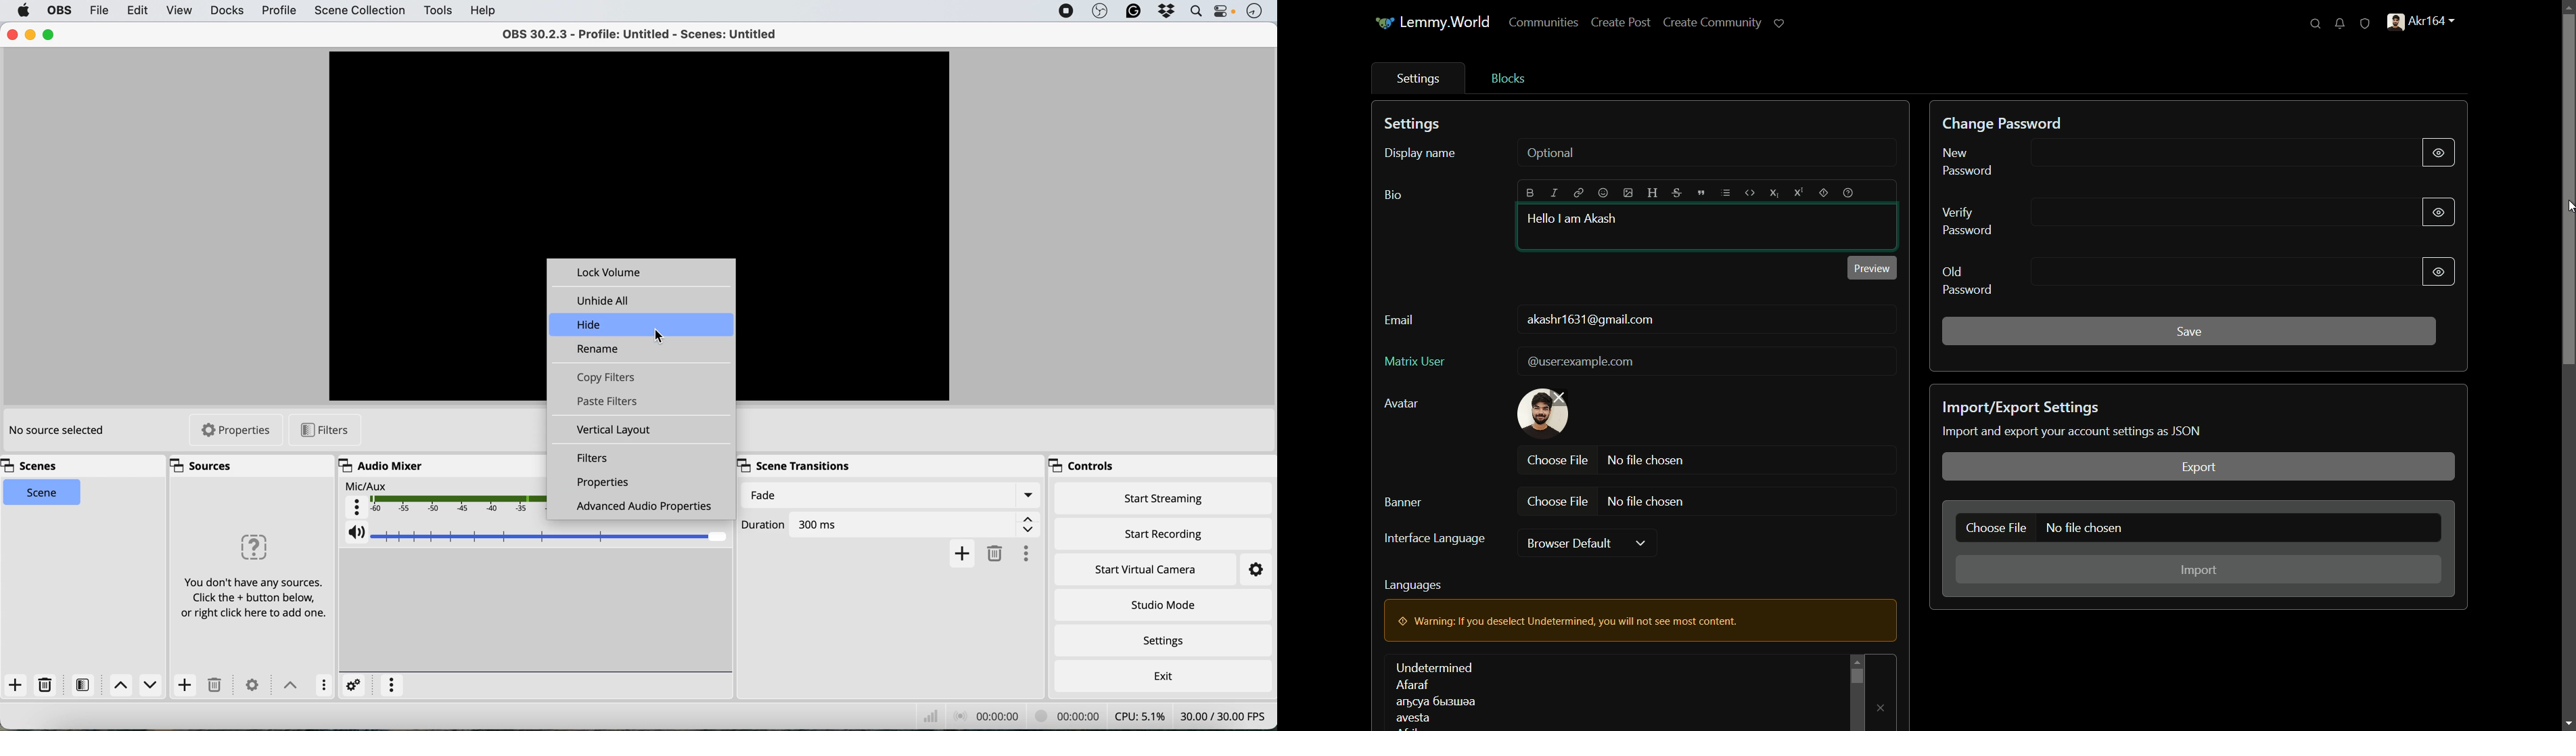  What do you see at coordinates (217, 686) in the screenshot?
I see `delete source` at bounding box center [217, 686].